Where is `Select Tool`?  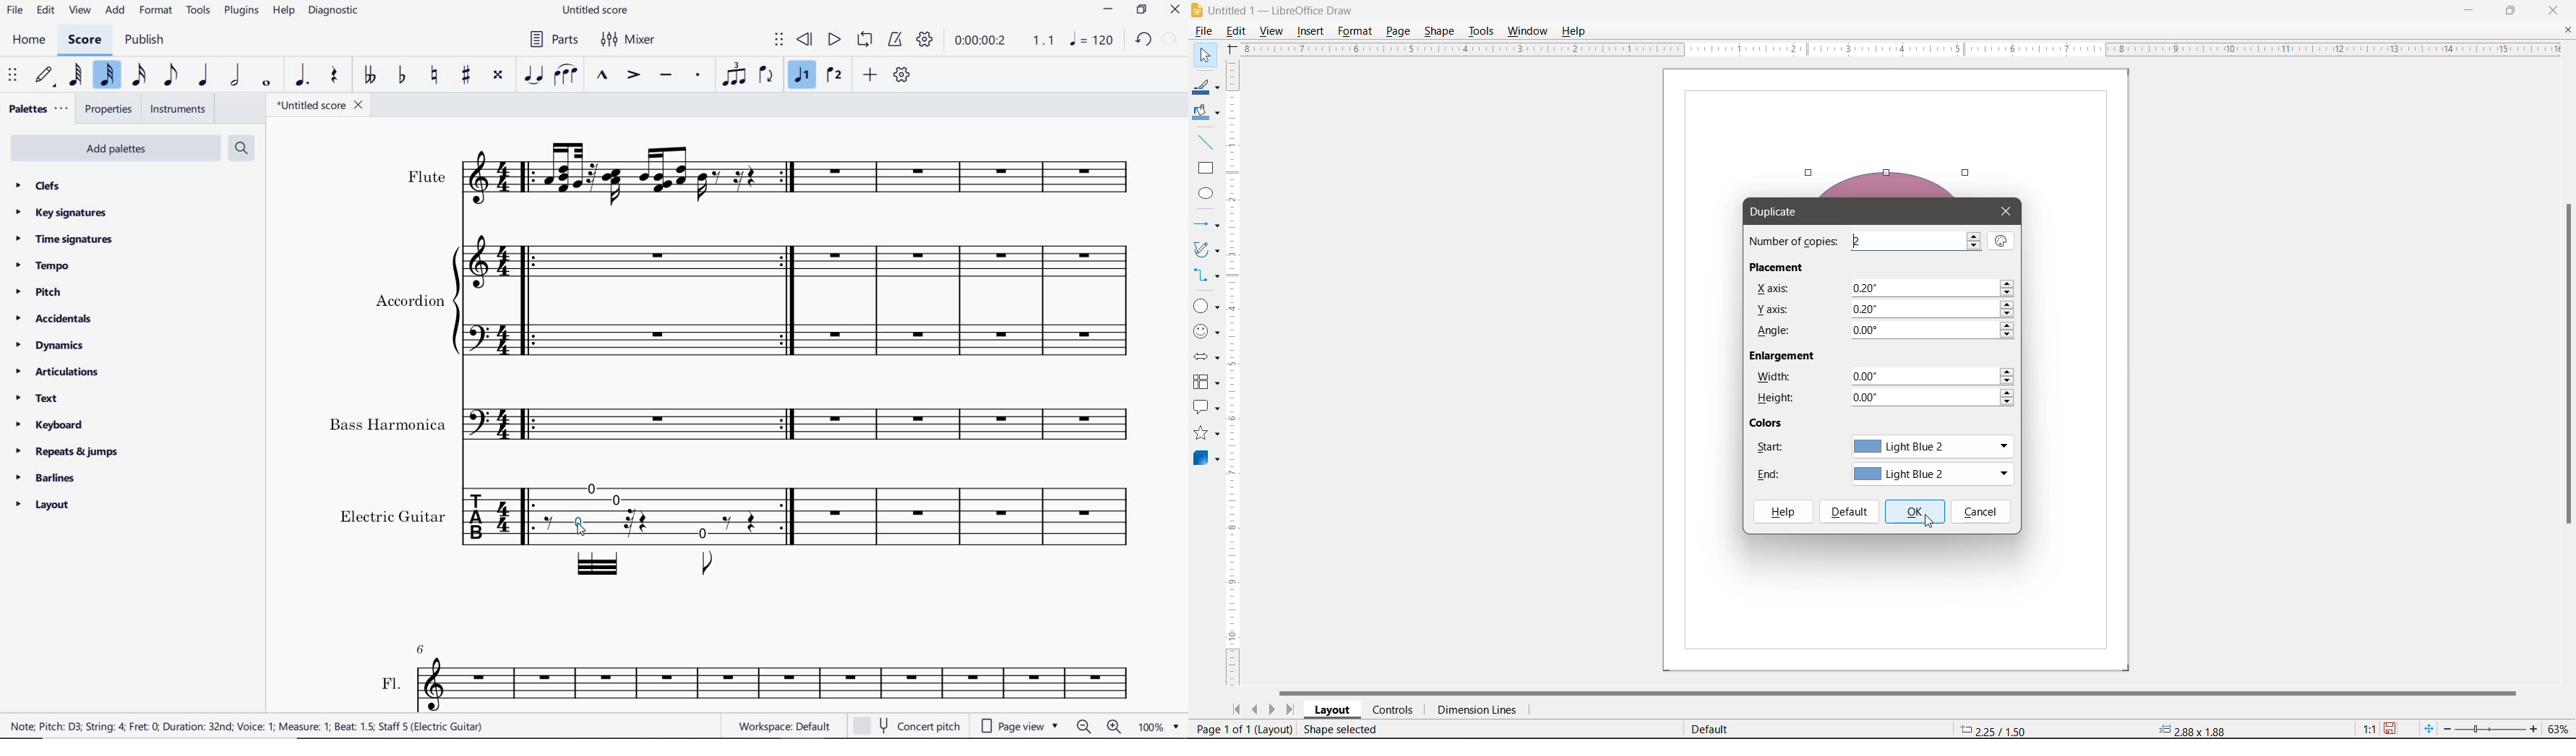 Select Tool is located at coordinates (1205, 56).